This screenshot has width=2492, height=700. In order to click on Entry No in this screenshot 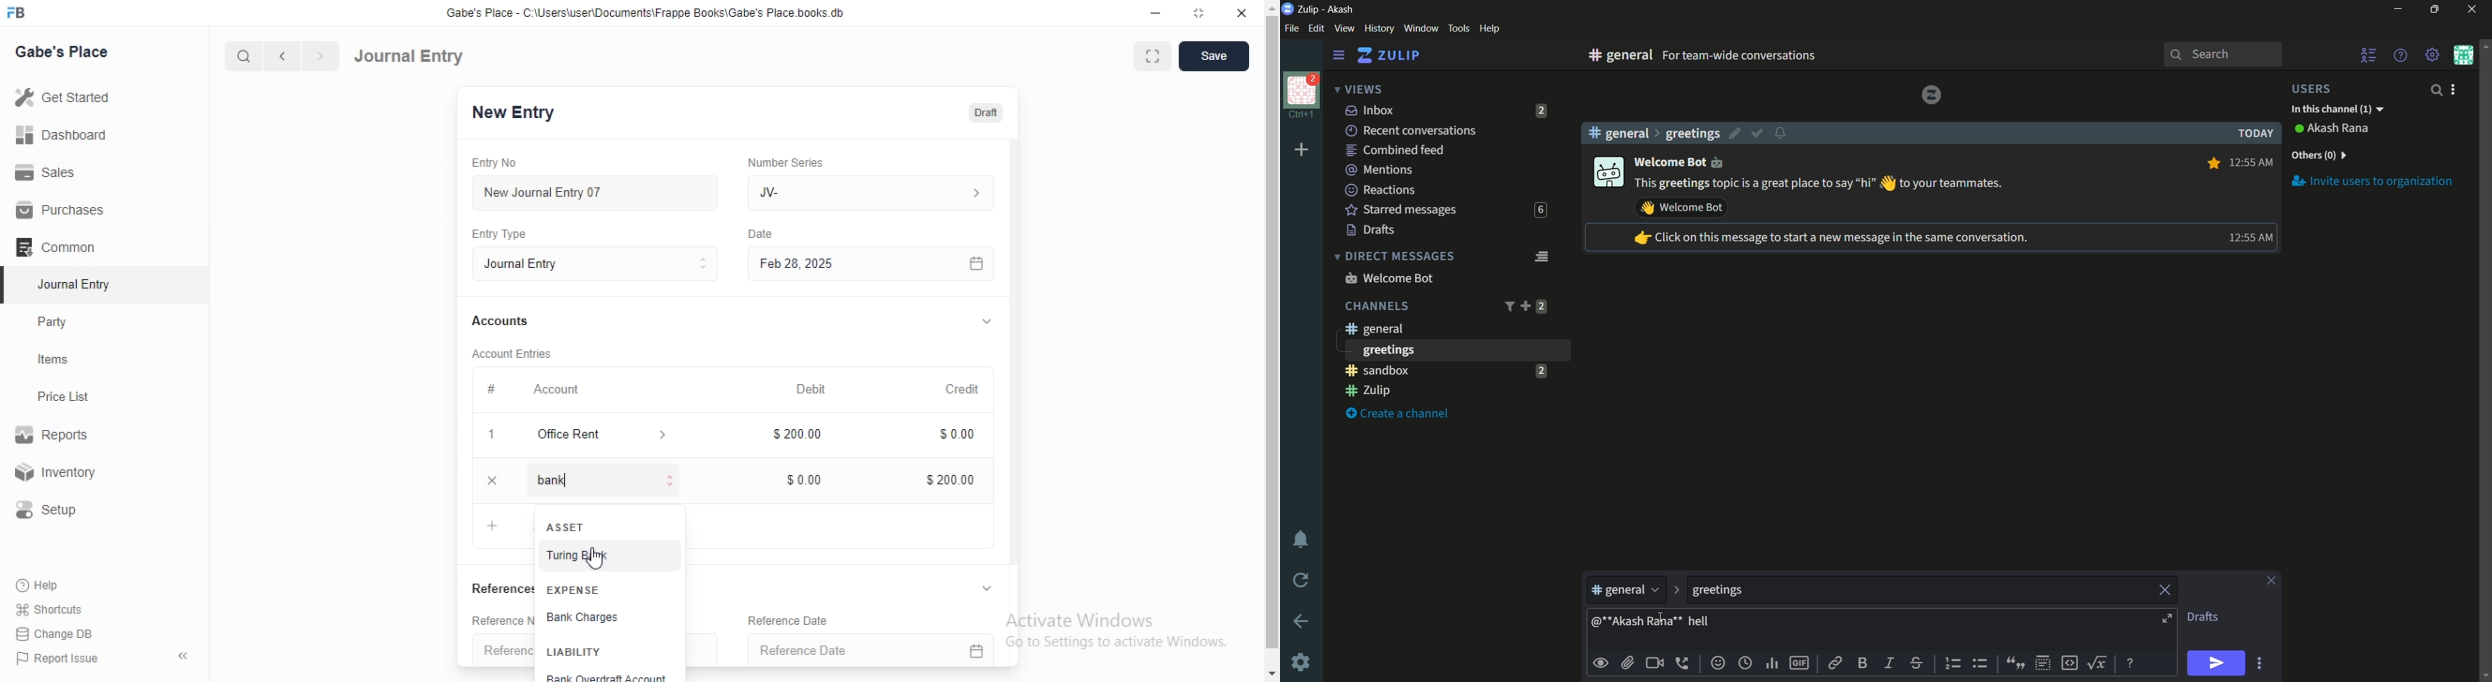, I will do `click(506, 163)`.